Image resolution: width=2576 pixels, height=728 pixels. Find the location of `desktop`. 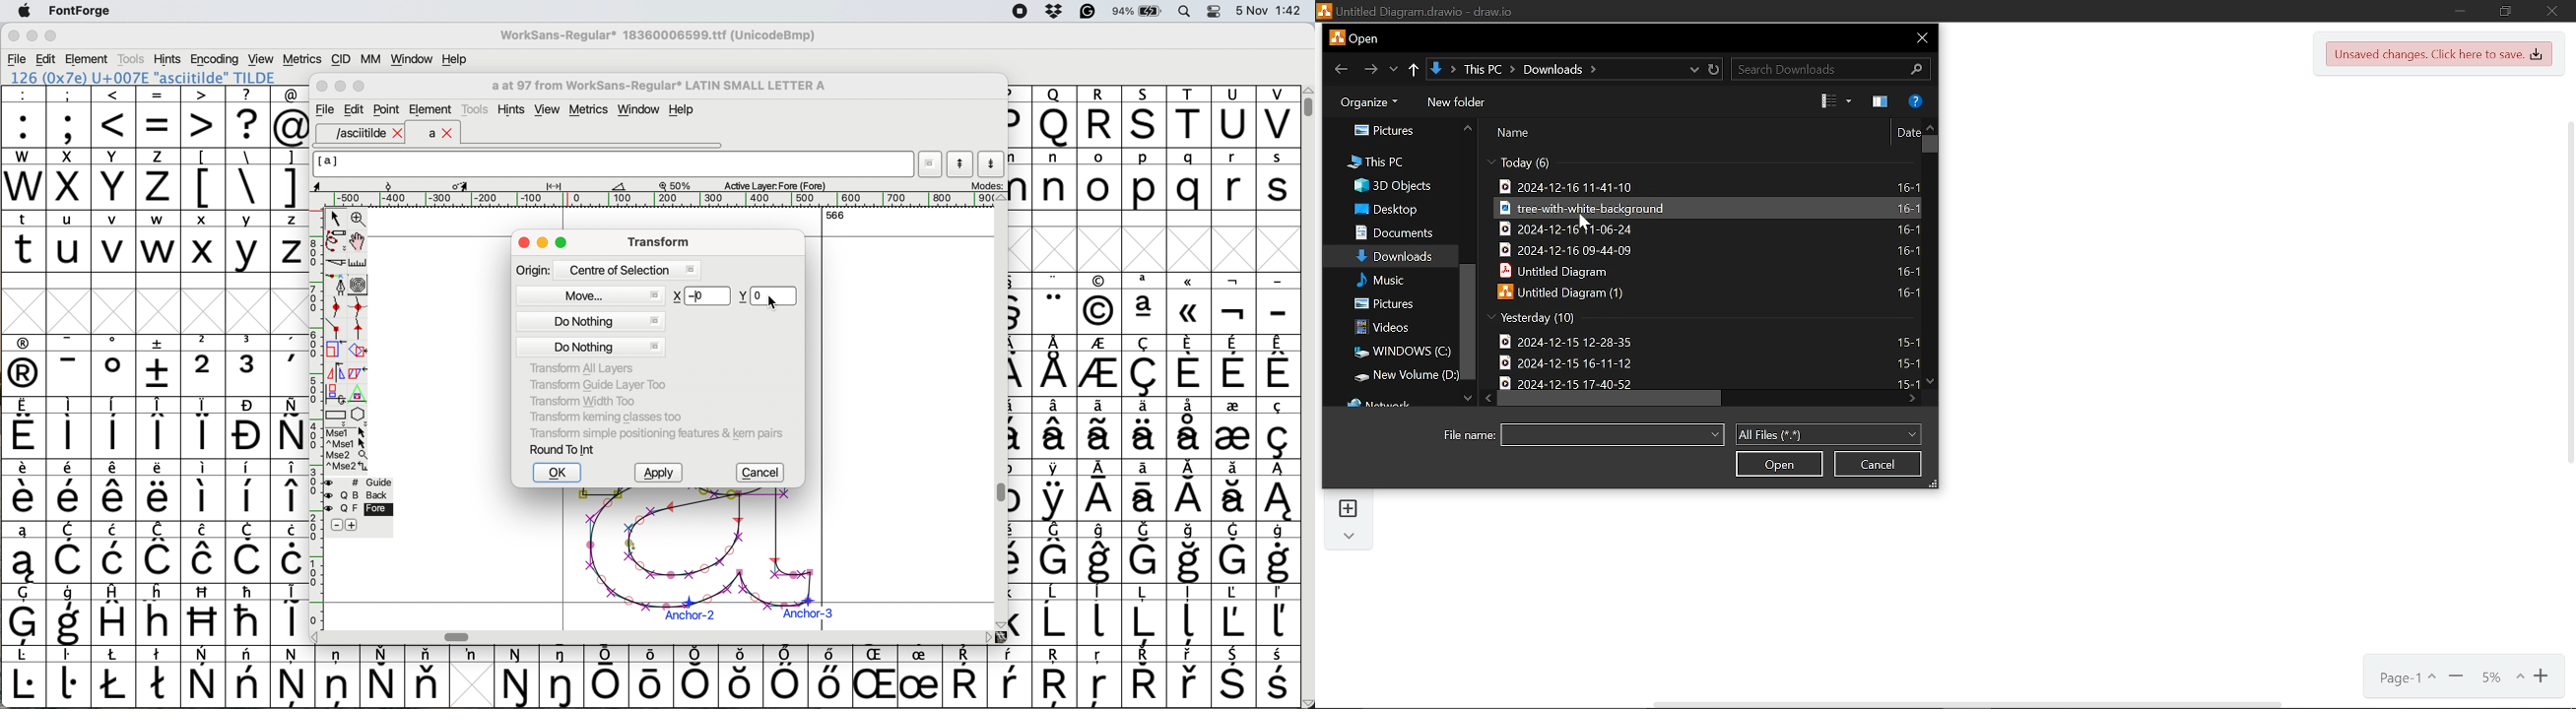

desktop is located at coordinates (1391, 209).